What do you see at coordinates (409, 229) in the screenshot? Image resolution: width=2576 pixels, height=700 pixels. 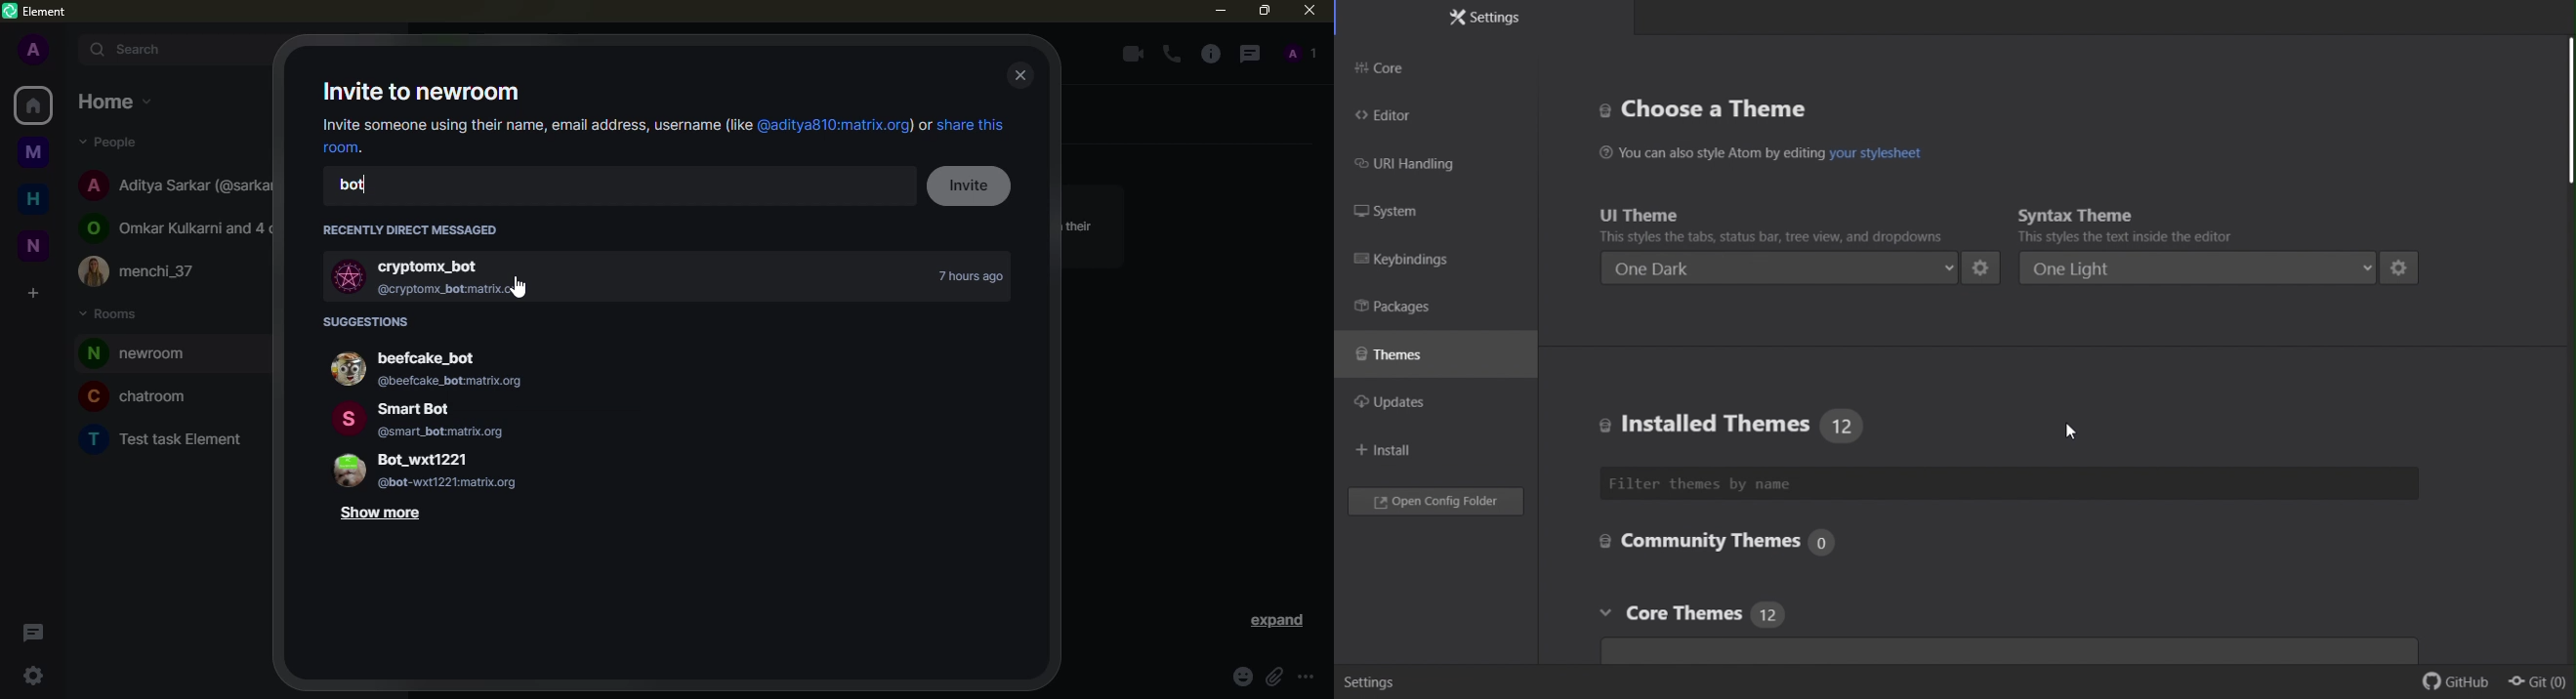 I see `recently direct messaged` at bounding box center [409, 229].